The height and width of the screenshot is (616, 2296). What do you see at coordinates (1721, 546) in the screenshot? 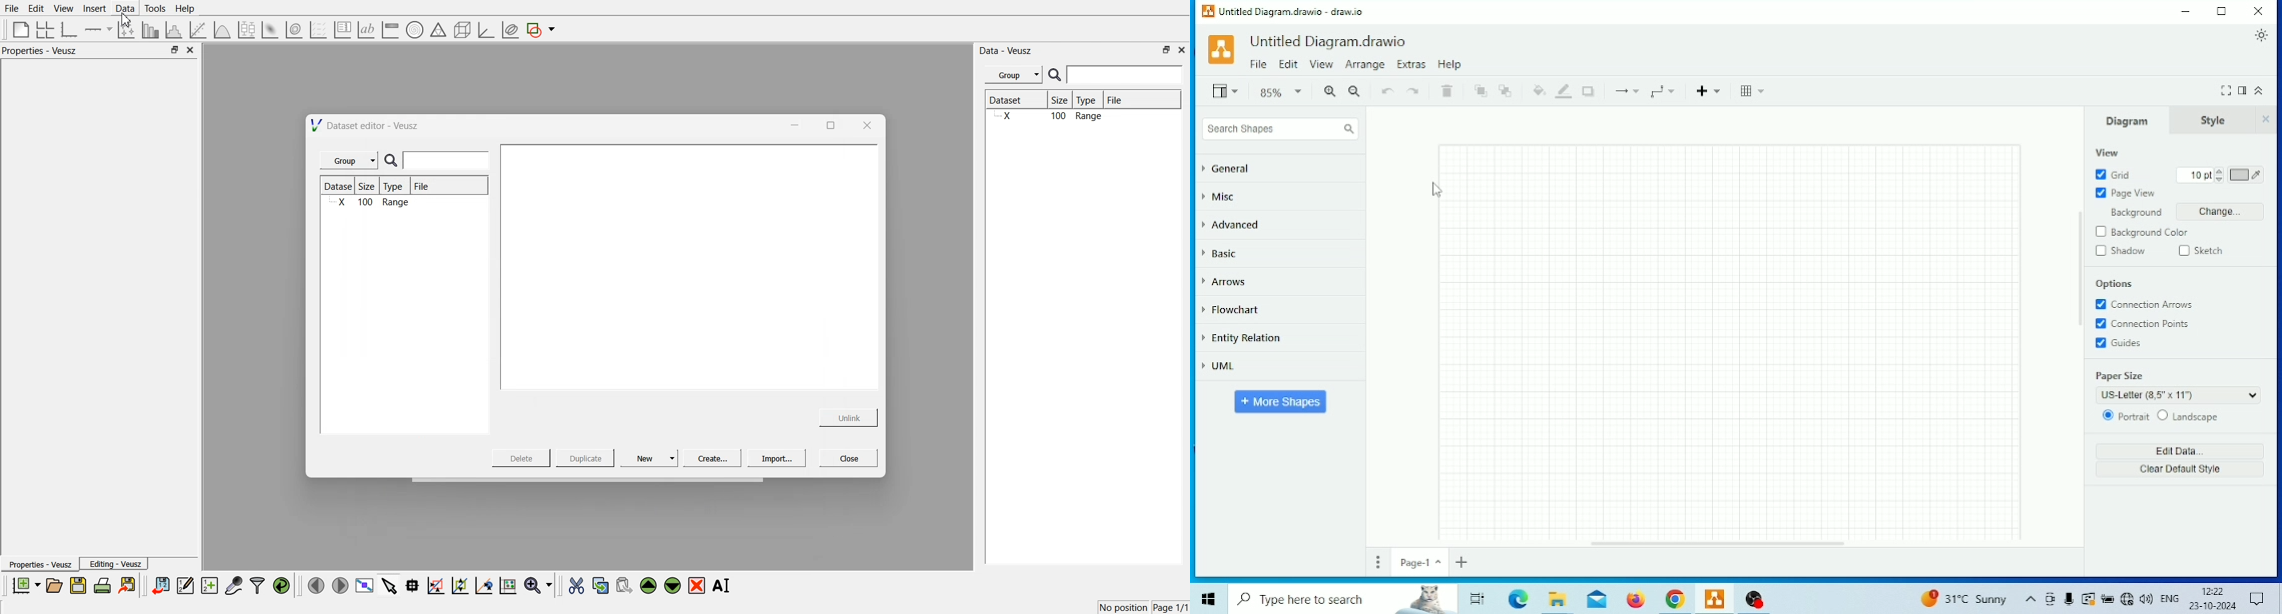
I see `Horizontal scrollbar` at bounding box center [1721, 546].